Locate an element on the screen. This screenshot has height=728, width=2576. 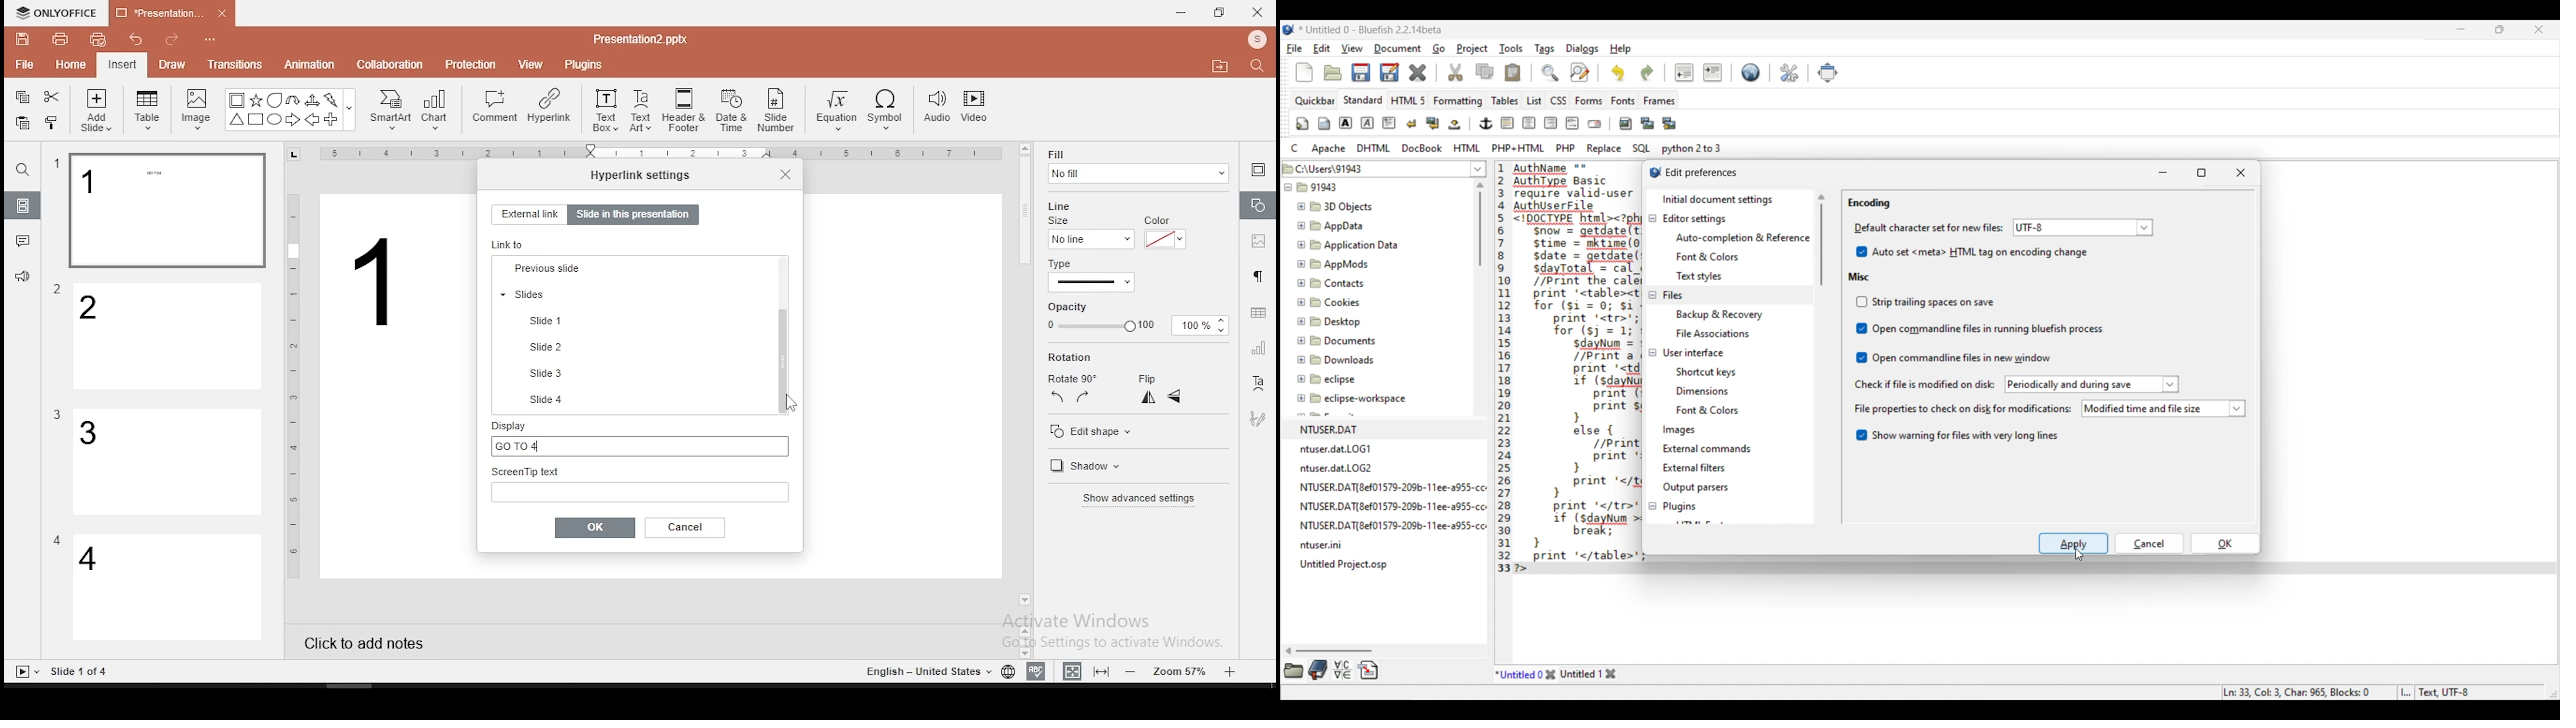
 is located at coordinates (57, 540).